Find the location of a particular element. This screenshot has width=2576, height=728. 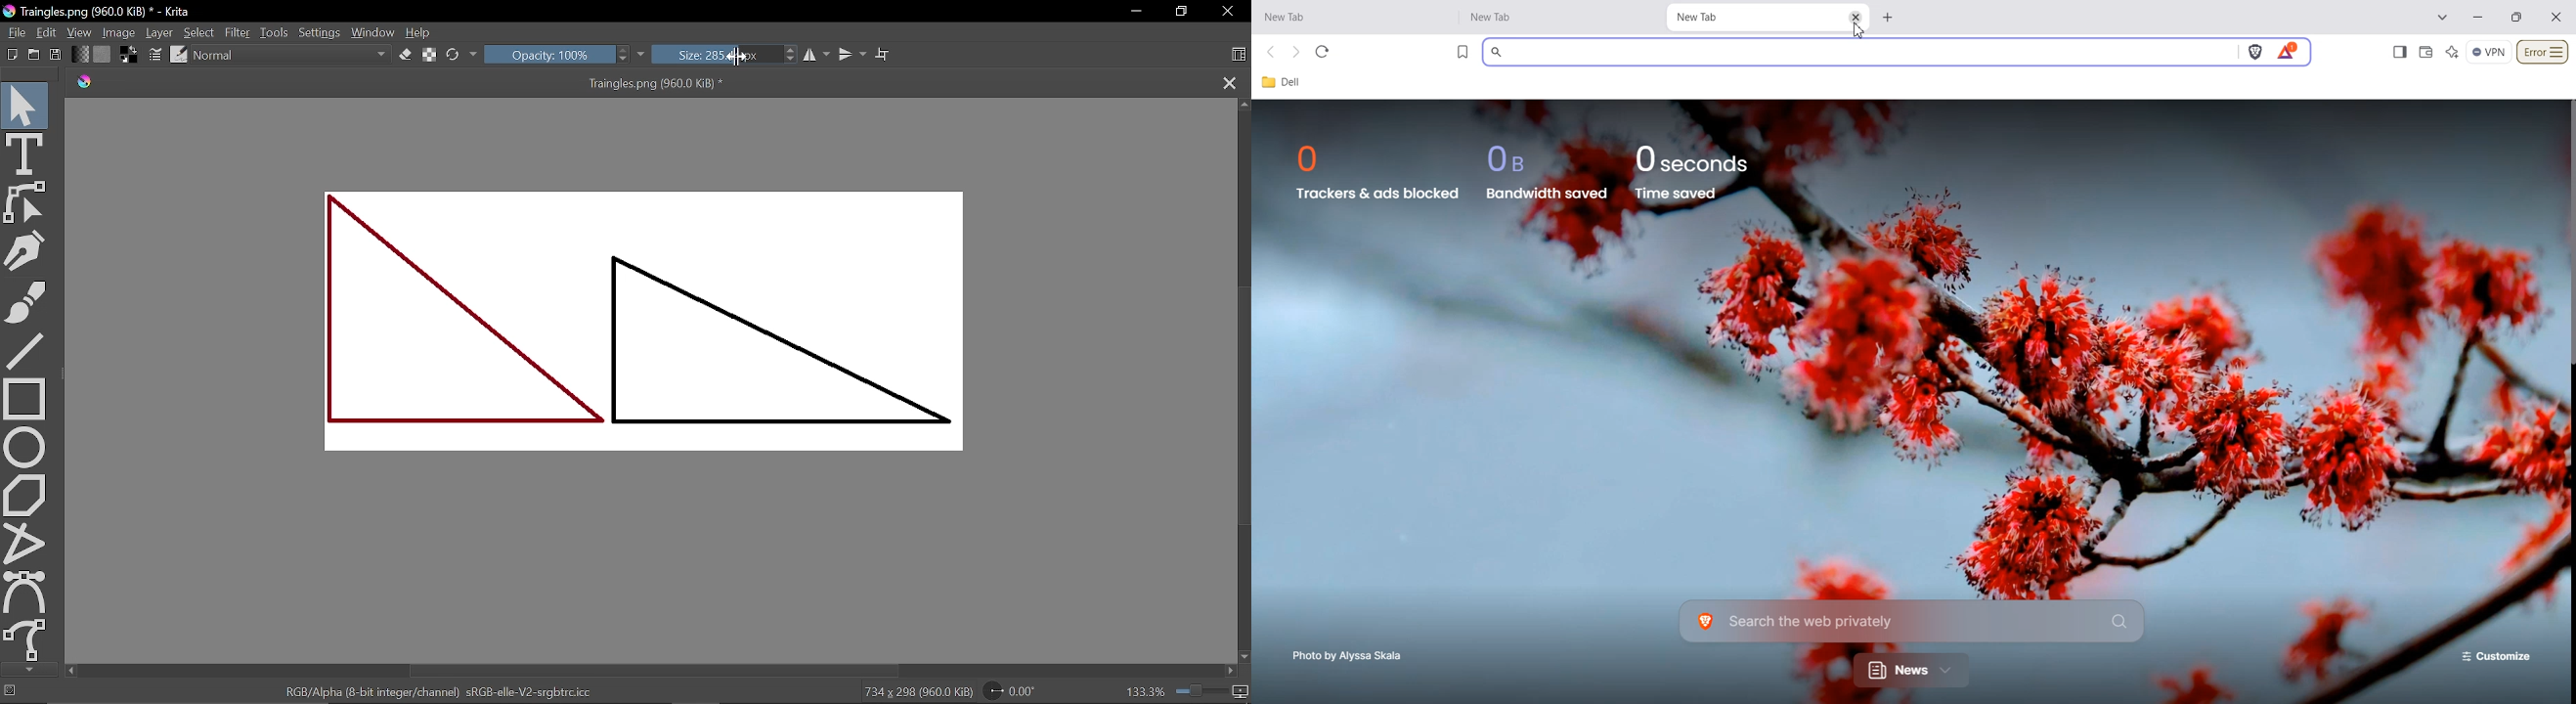

Minimize/Maximize is located at coordinates (2518, 17).